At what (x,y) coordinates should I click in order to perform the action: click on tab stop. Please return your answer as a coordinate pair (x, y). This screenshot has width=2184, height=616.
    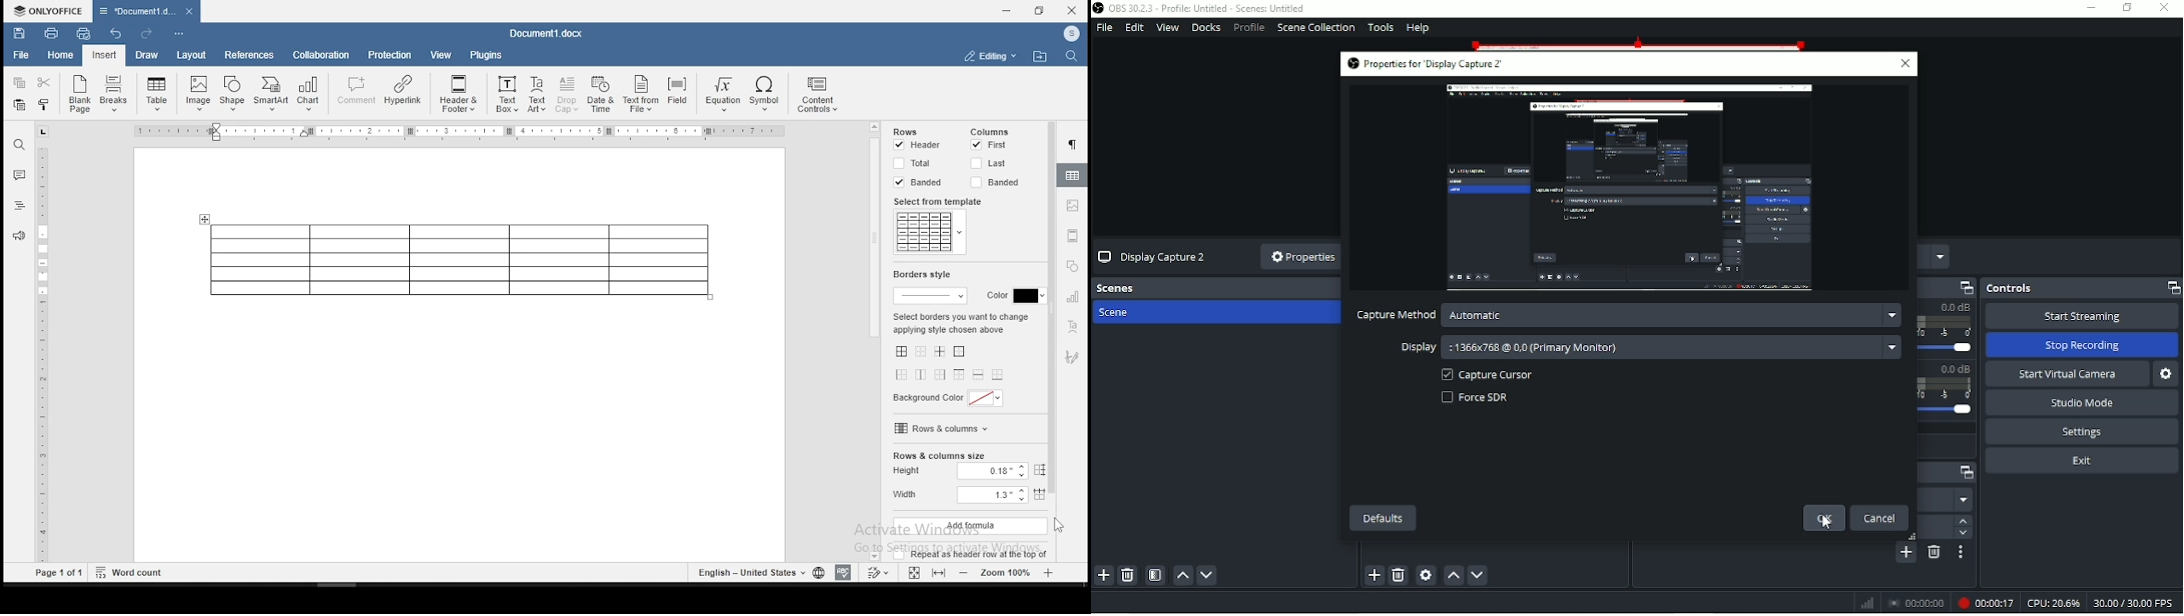
    Looking at the image, I should click on (43, 131).